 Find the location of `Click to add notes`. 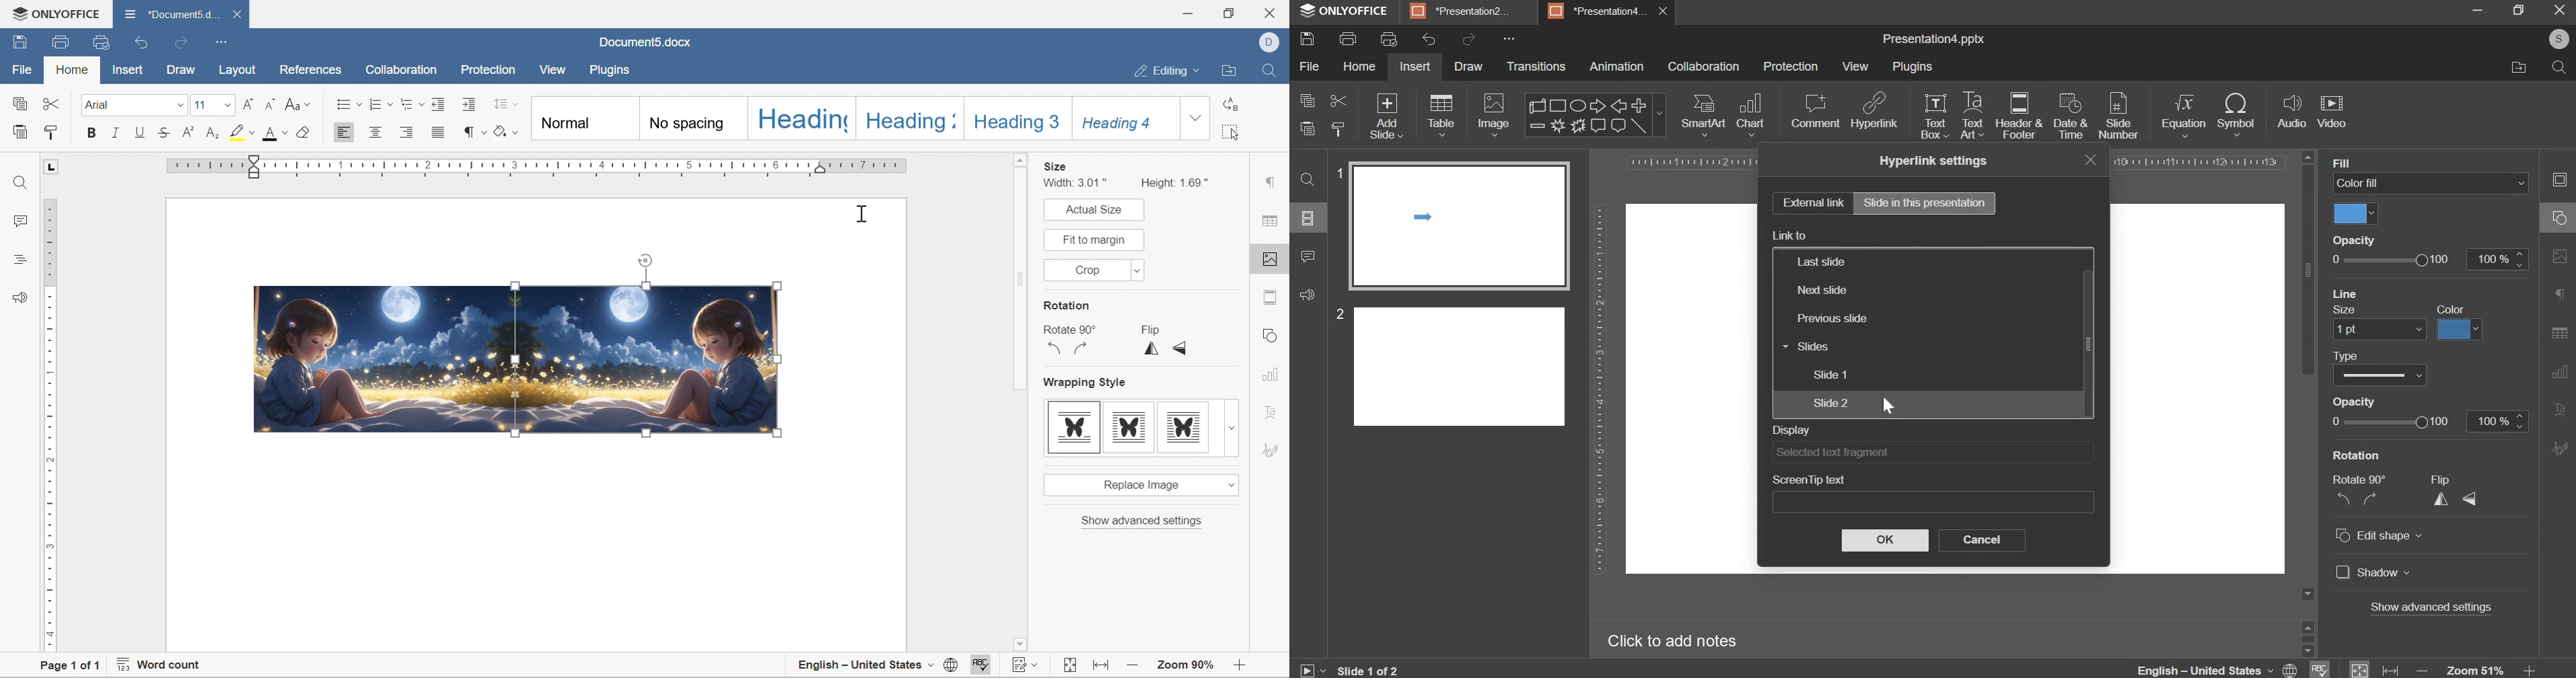

Click to add notes is located at coordinates (1674, 642).